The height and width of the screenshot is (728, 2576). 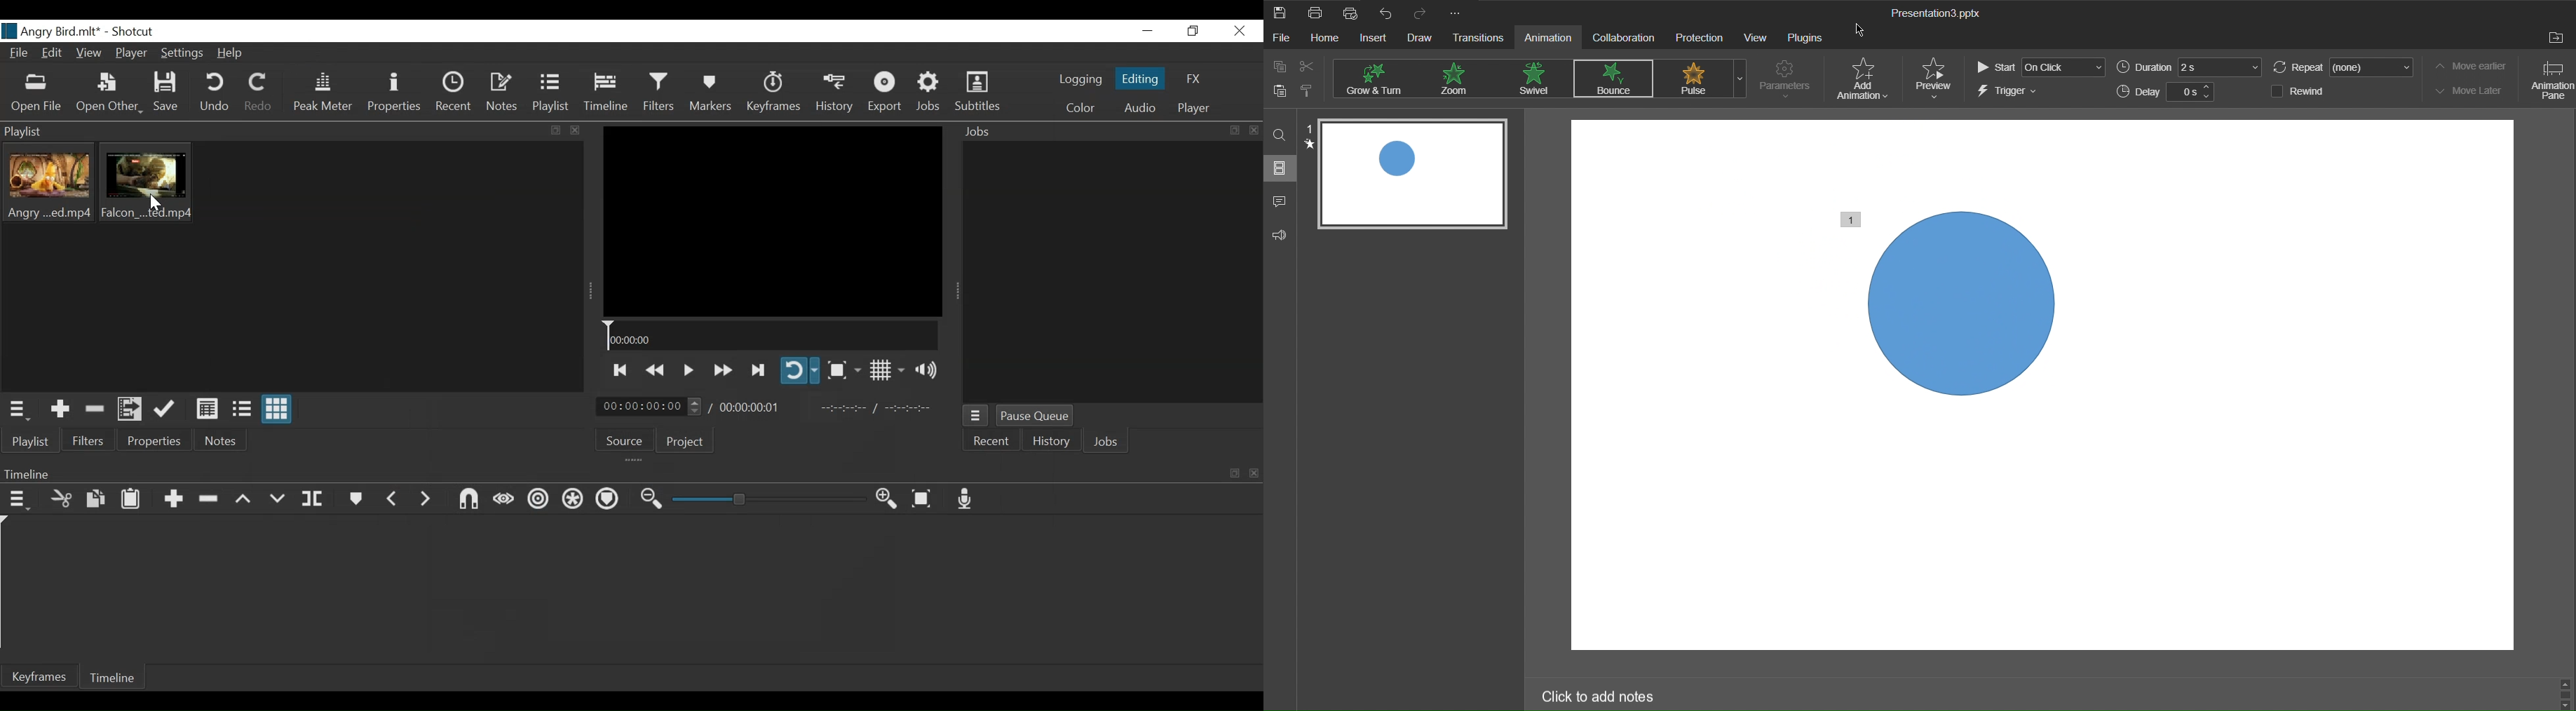 What do you see at coordinates (61, 409) in the screenshot?
I see `Add the source to the playlist` at bounding box center [61, 409].